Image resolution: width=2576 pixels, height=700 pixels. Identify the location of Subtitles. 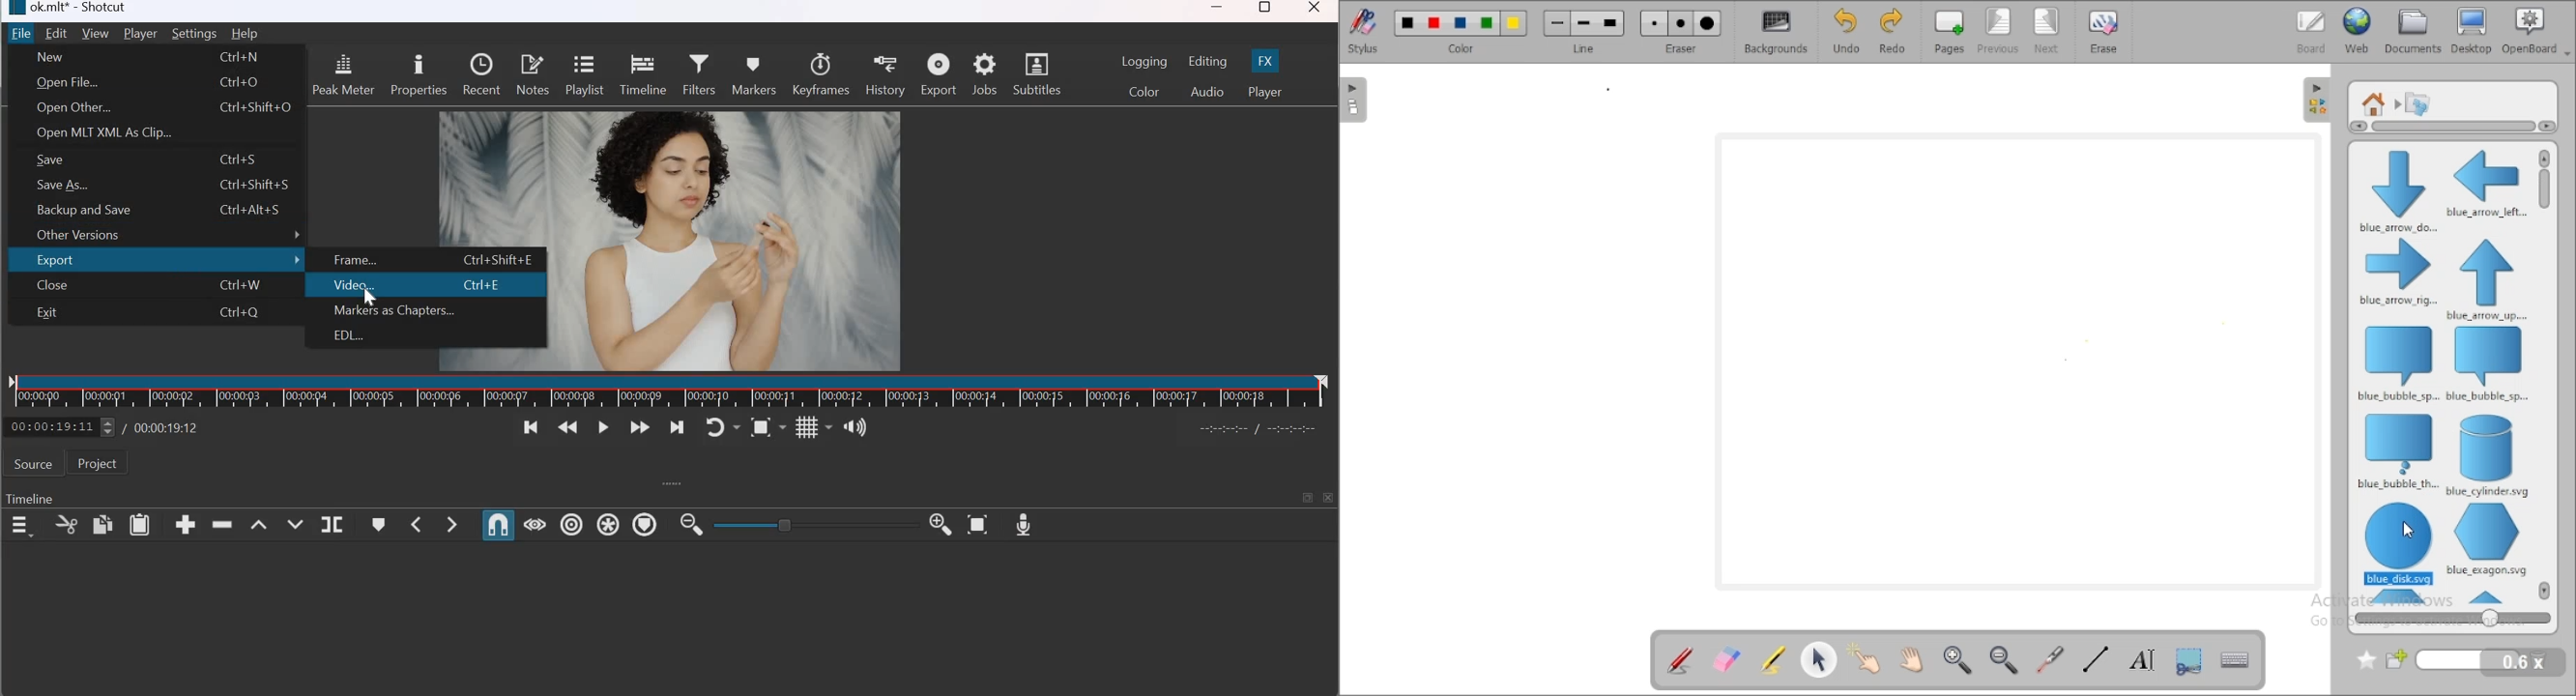
(1041, 73).